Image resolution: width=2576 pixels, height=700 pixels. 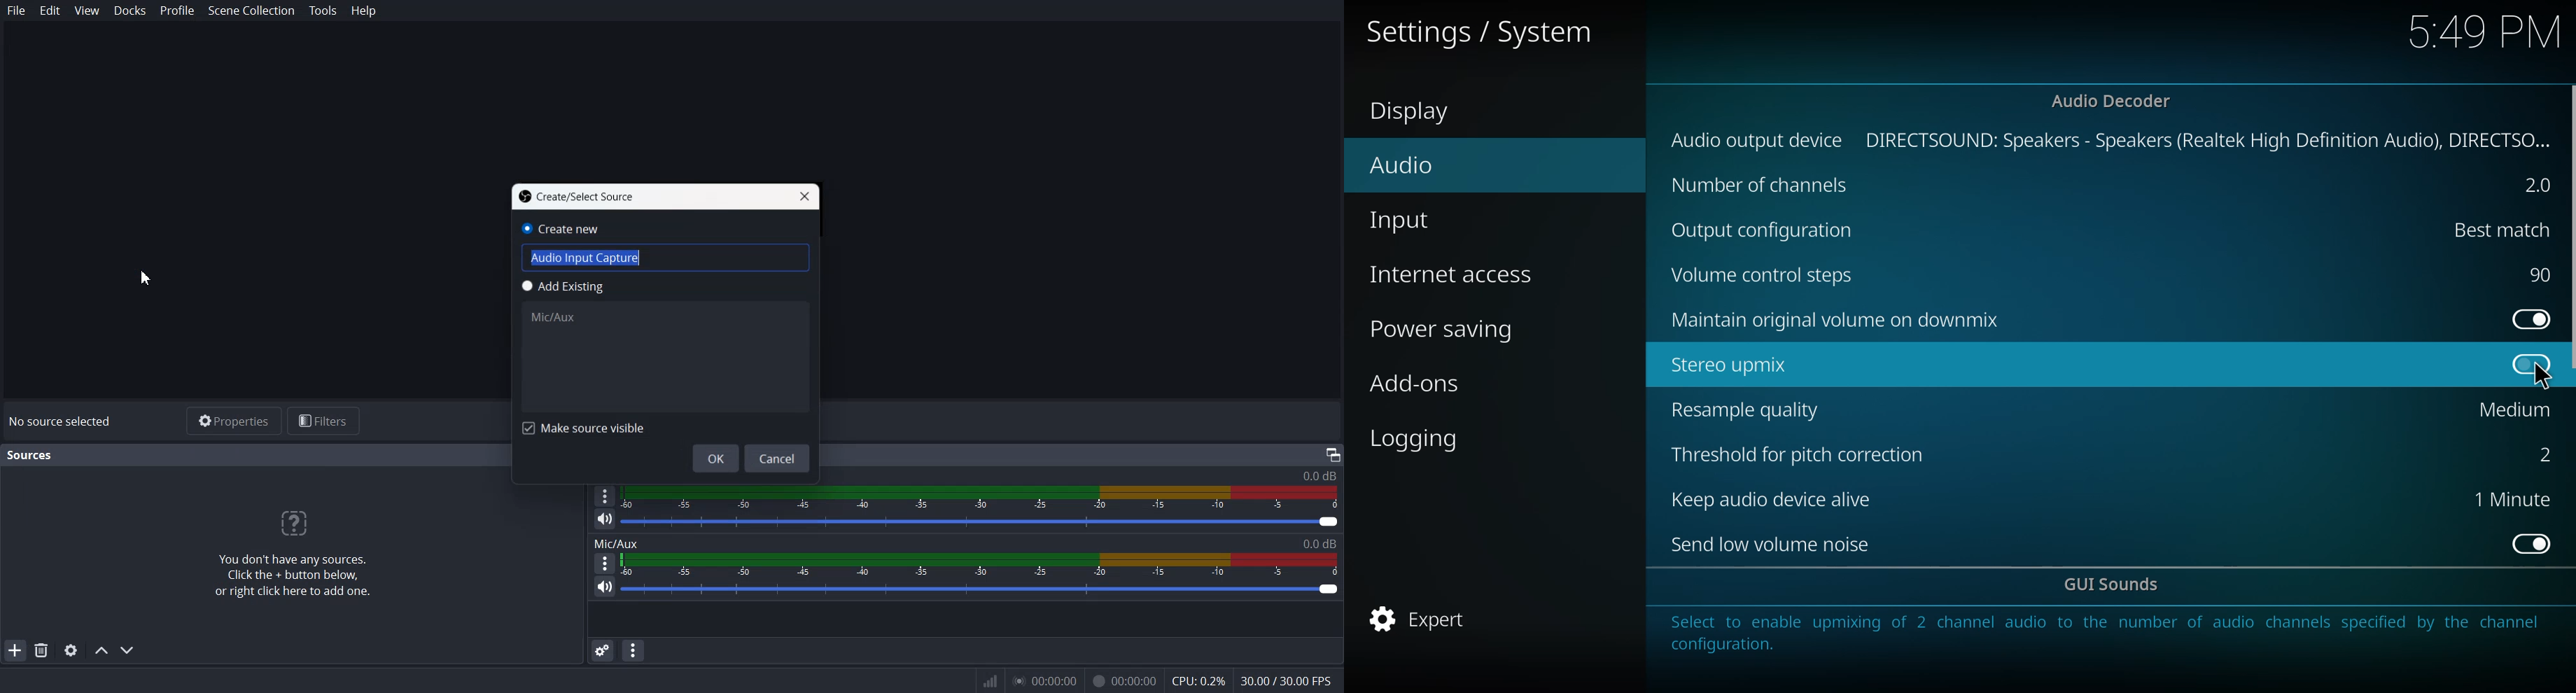 What do you see at coordinates (778, 458) in the screenshot?
I see `Cancel` at bounding box center [778, 458].